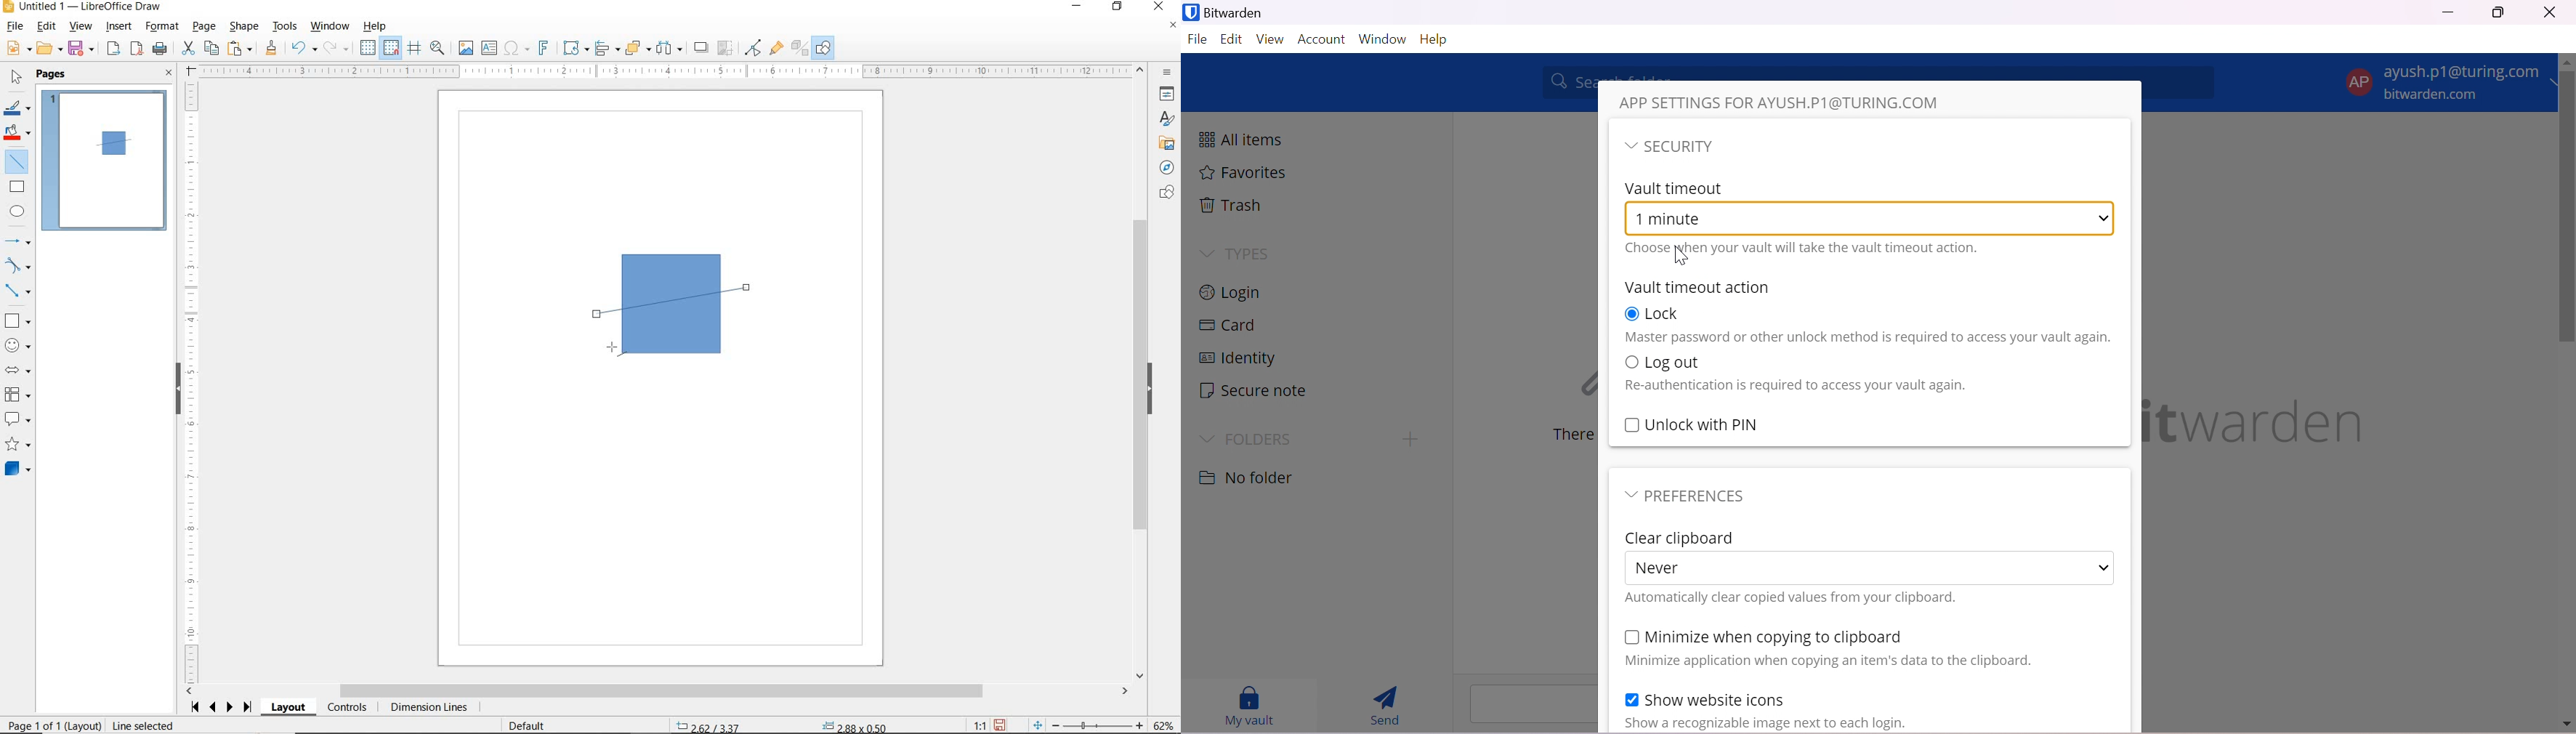 This screenshot has height=756, width=2576. Describe the element at coordinates (304, 49) in the screenshot. I see `UNDO` at that location.